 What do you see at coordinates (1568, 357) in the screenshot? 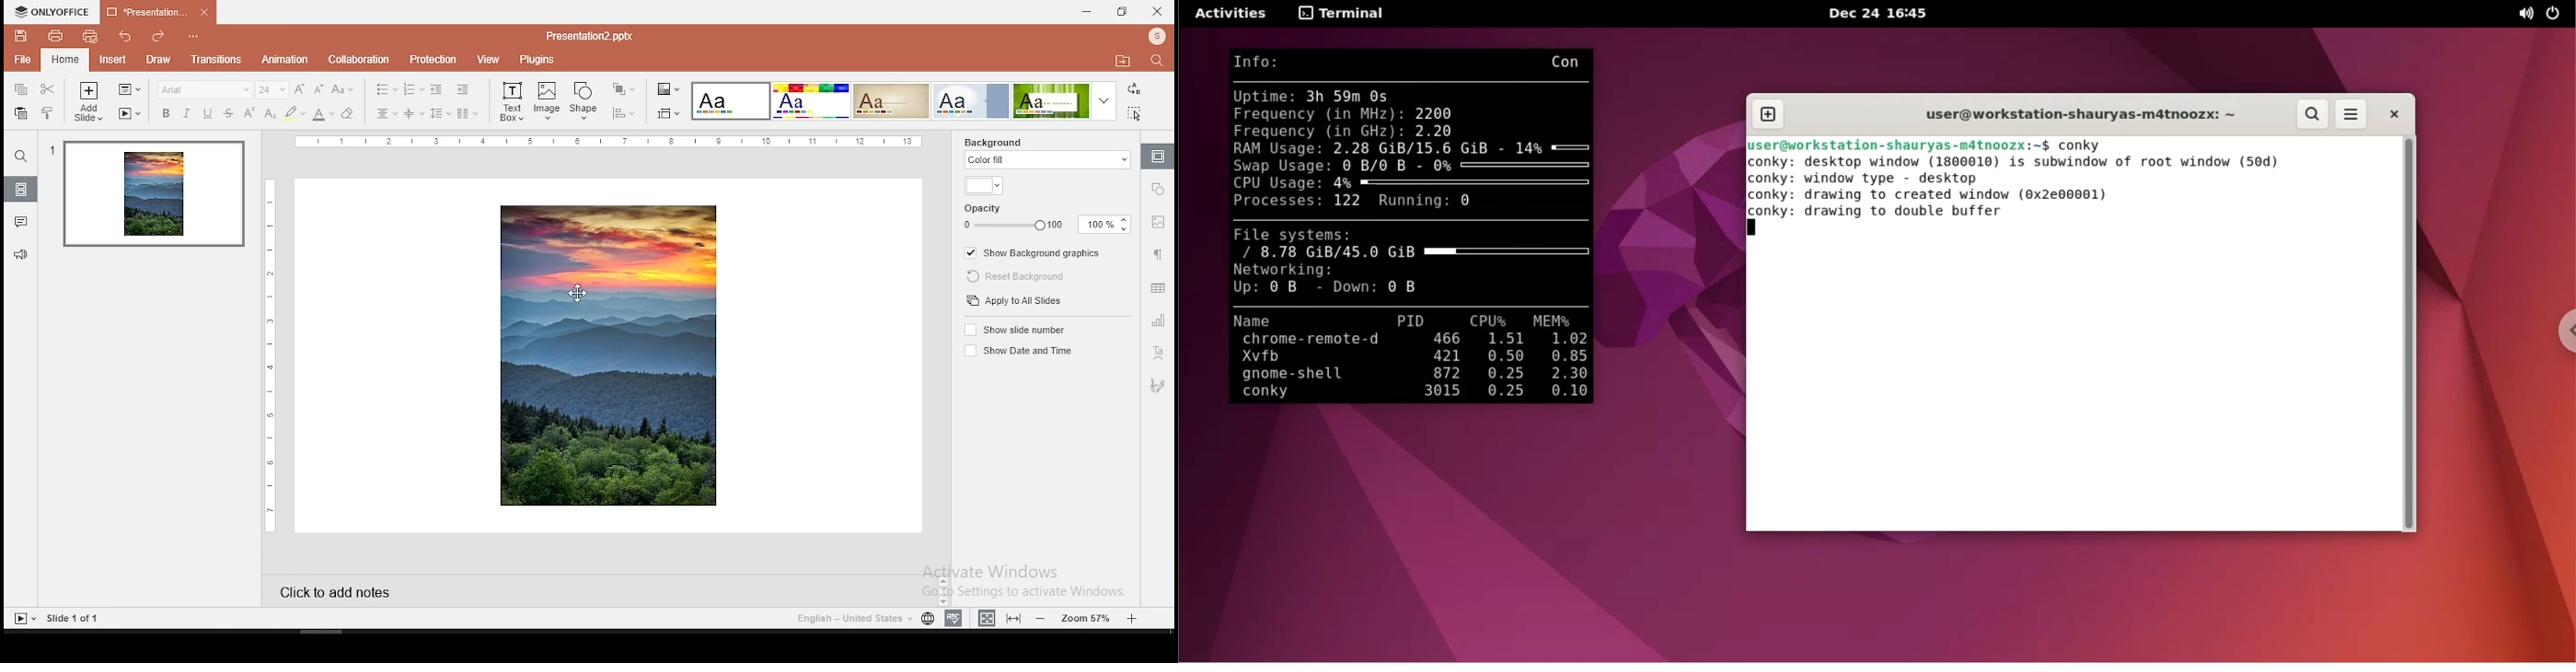
I see `0.85` at bounding box center [1568, 357].